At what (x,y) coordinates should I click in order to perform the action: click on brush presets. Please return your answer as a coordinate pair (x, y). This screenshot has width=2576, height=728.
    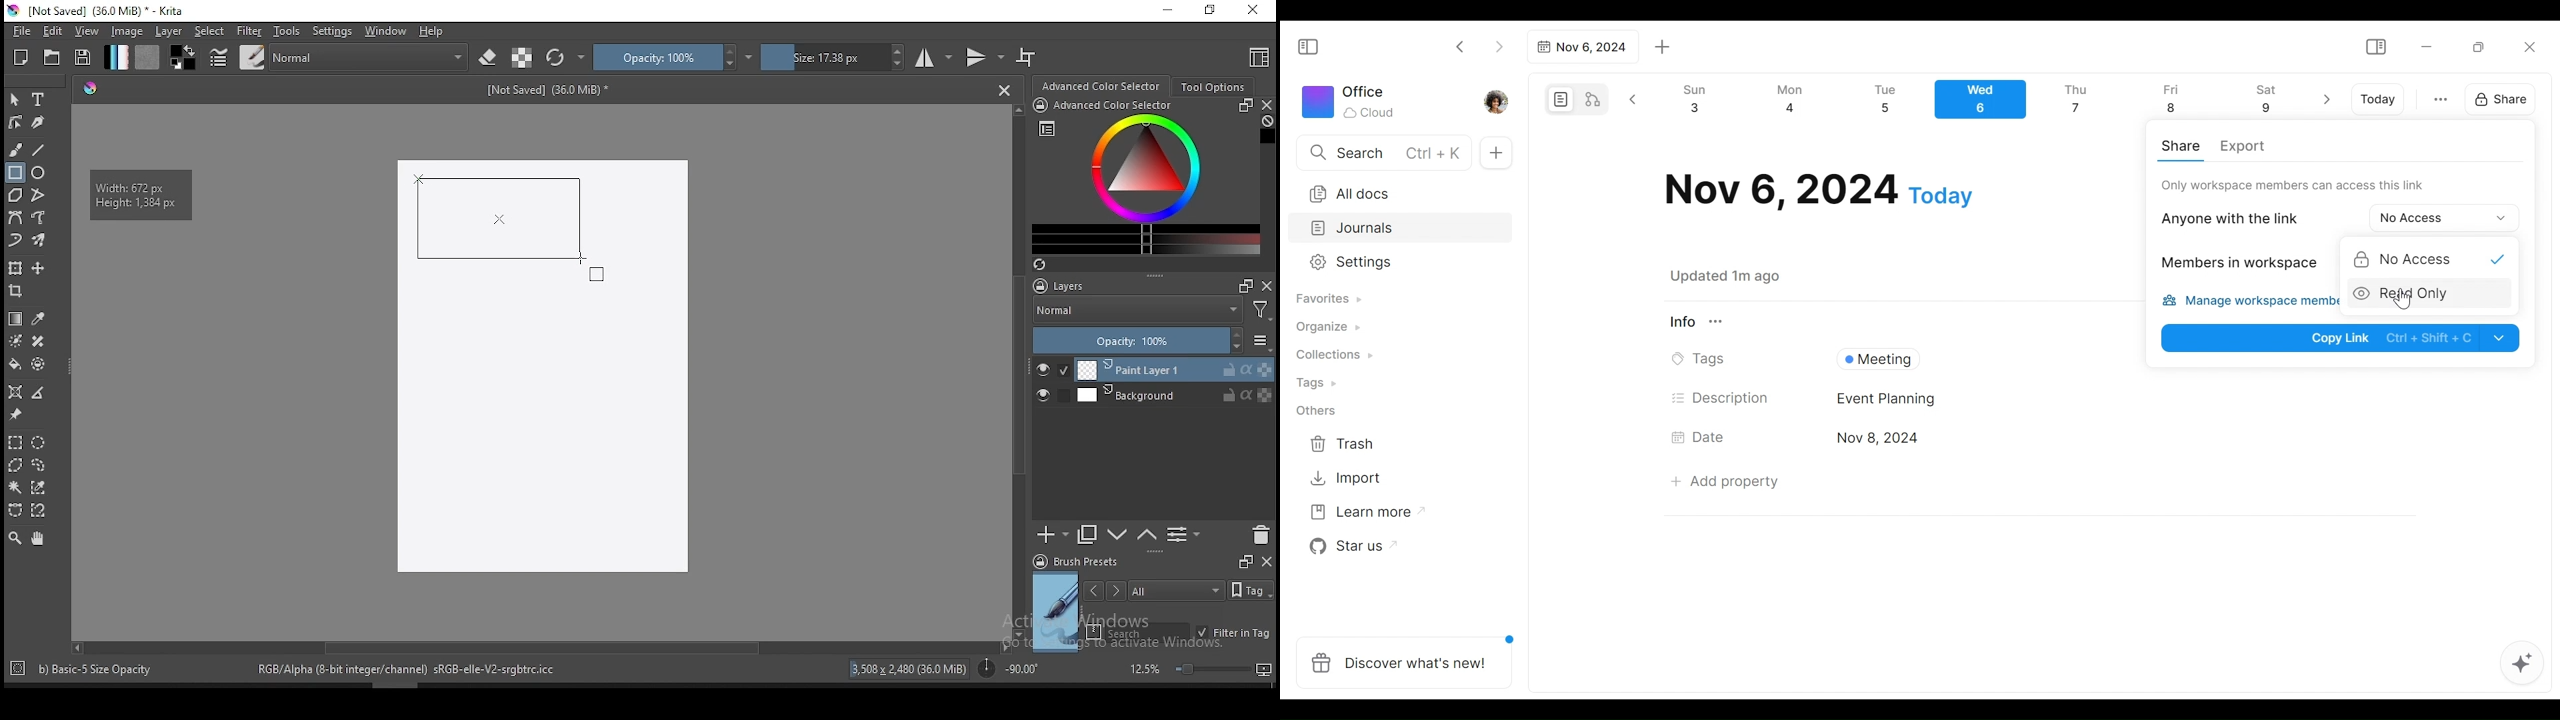
    Looking at the image, I should click on (1082, 562).